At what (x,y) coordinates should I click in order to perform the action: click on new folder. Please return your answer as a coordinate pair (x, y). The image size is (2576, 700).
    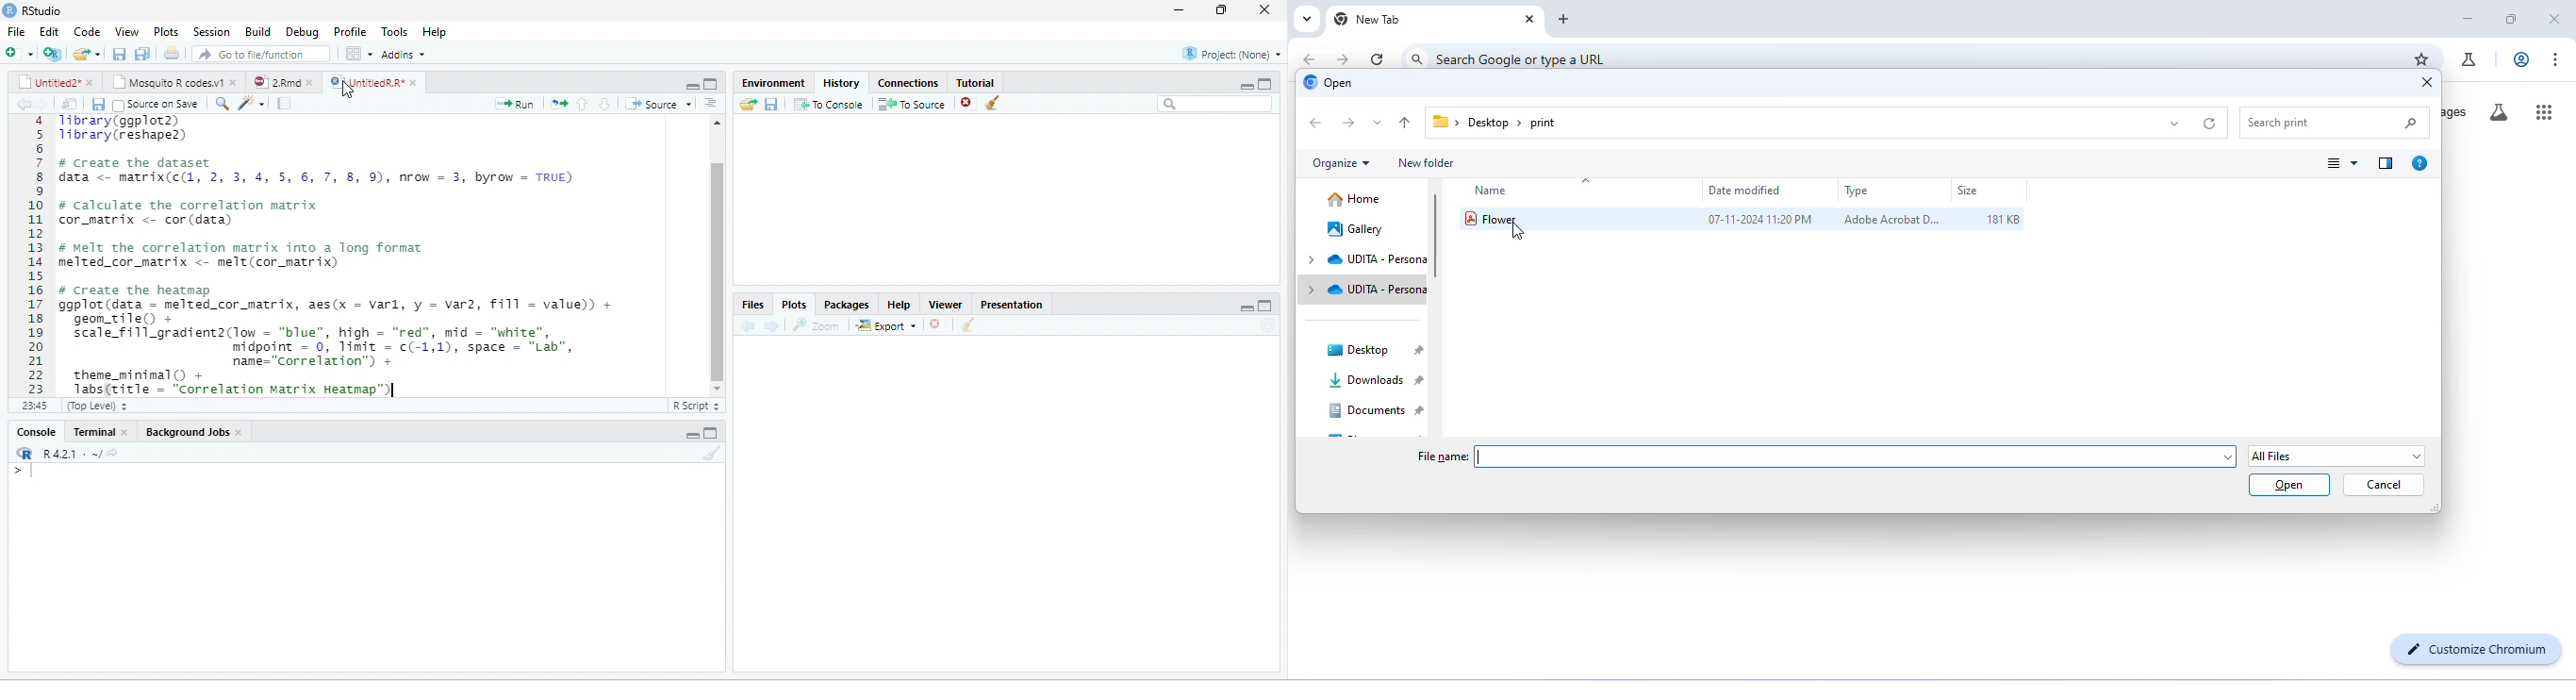
    Looking at the image, I should click on (1425, 163).